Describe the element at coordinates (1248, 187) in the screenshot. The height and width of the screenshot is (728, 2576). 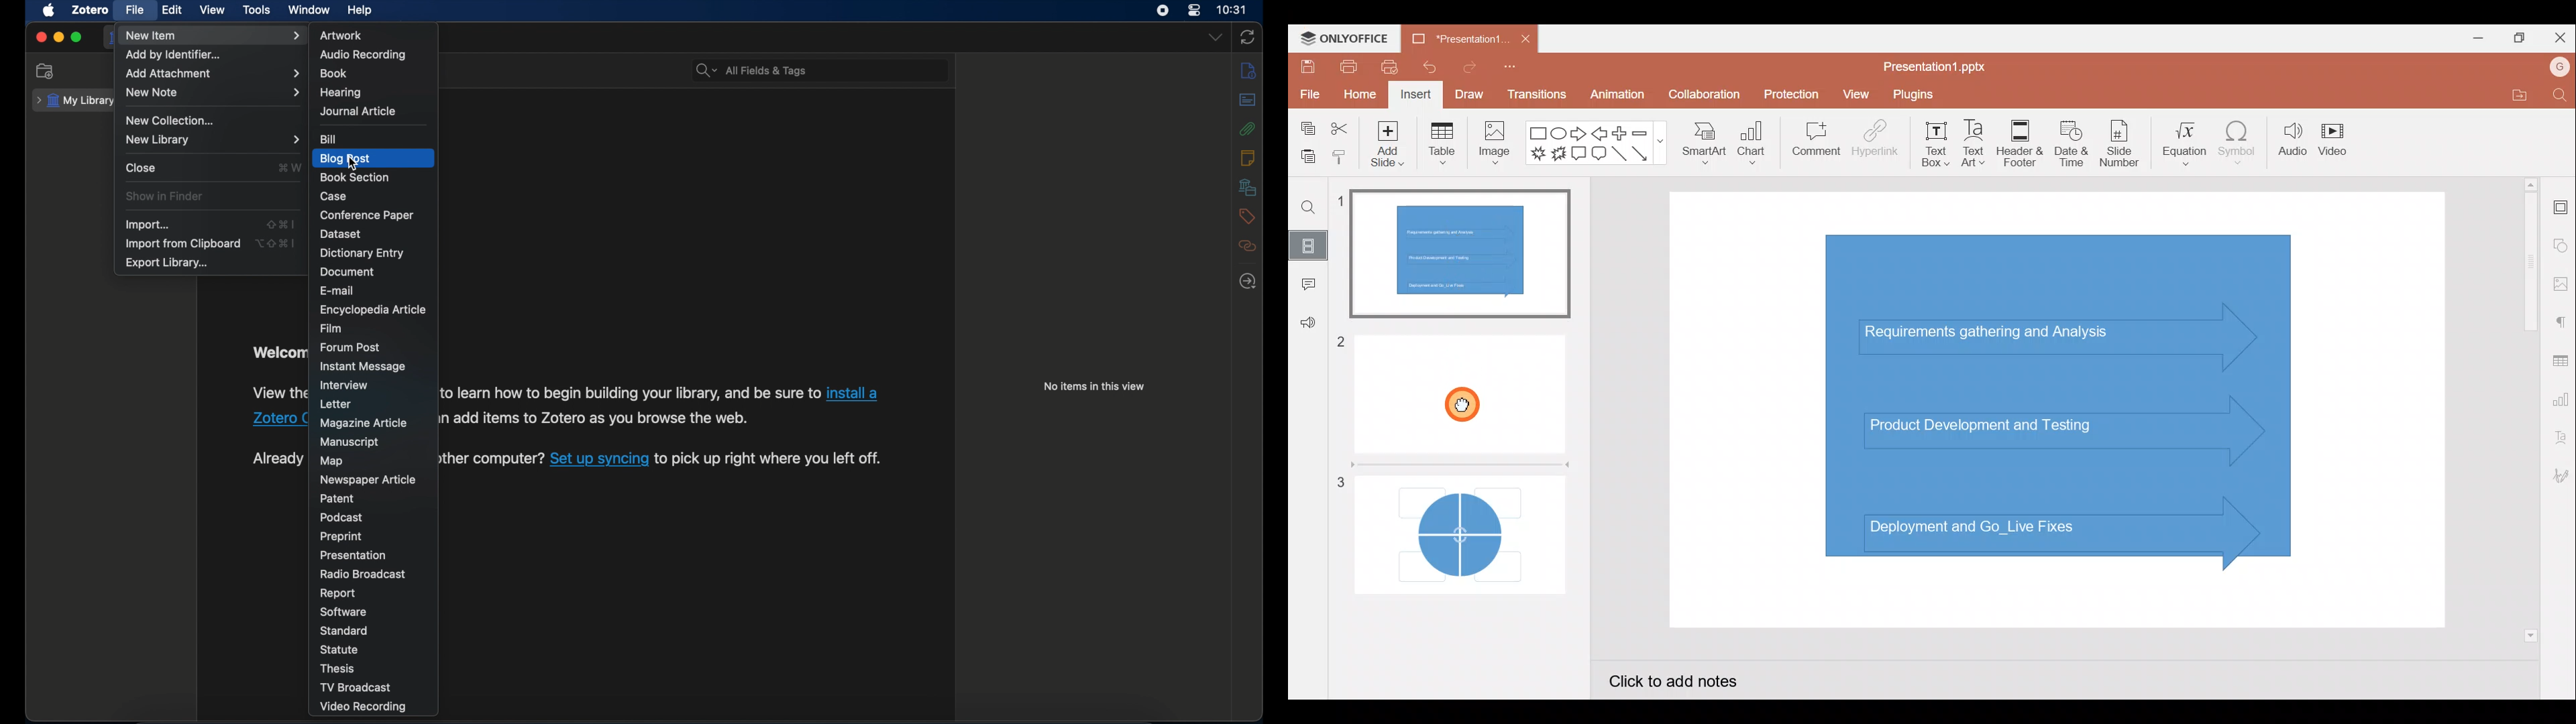
I see `libraries` at that location.